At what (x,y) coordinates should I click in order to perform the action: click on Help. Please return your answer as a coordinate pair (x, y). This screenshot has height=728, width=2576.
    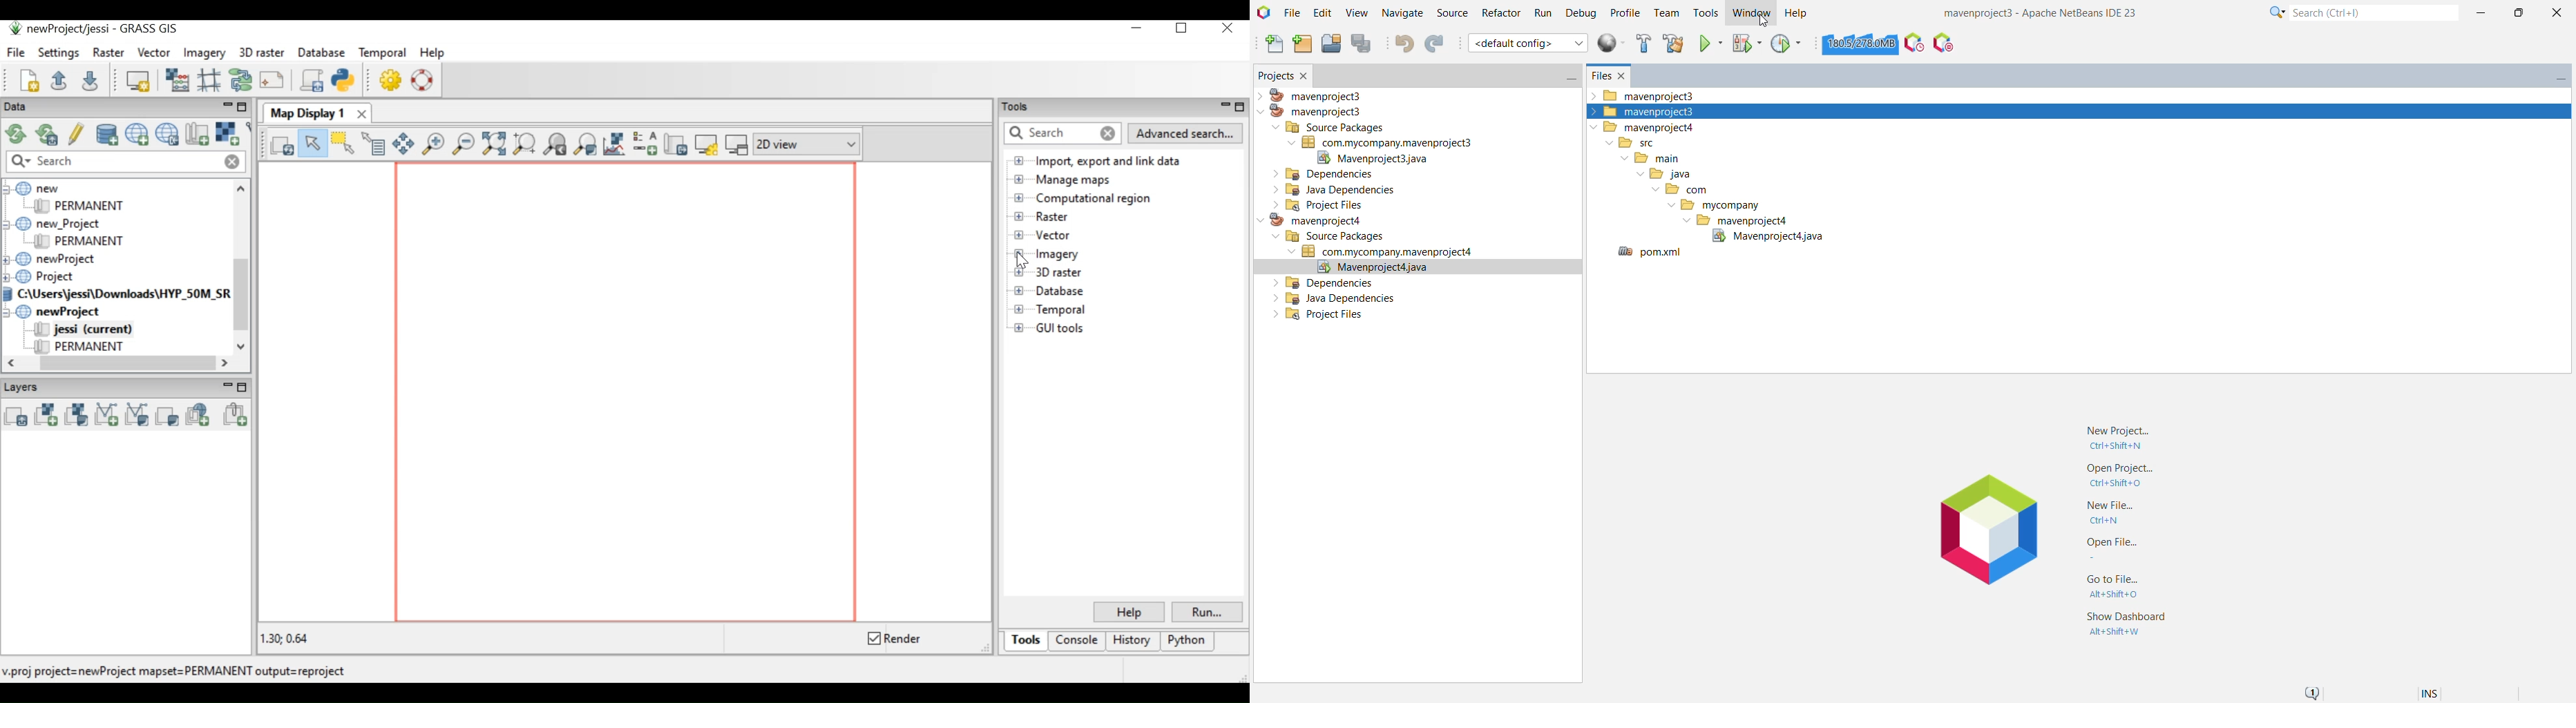
    Looking at the image, I should click on (1130, 612).